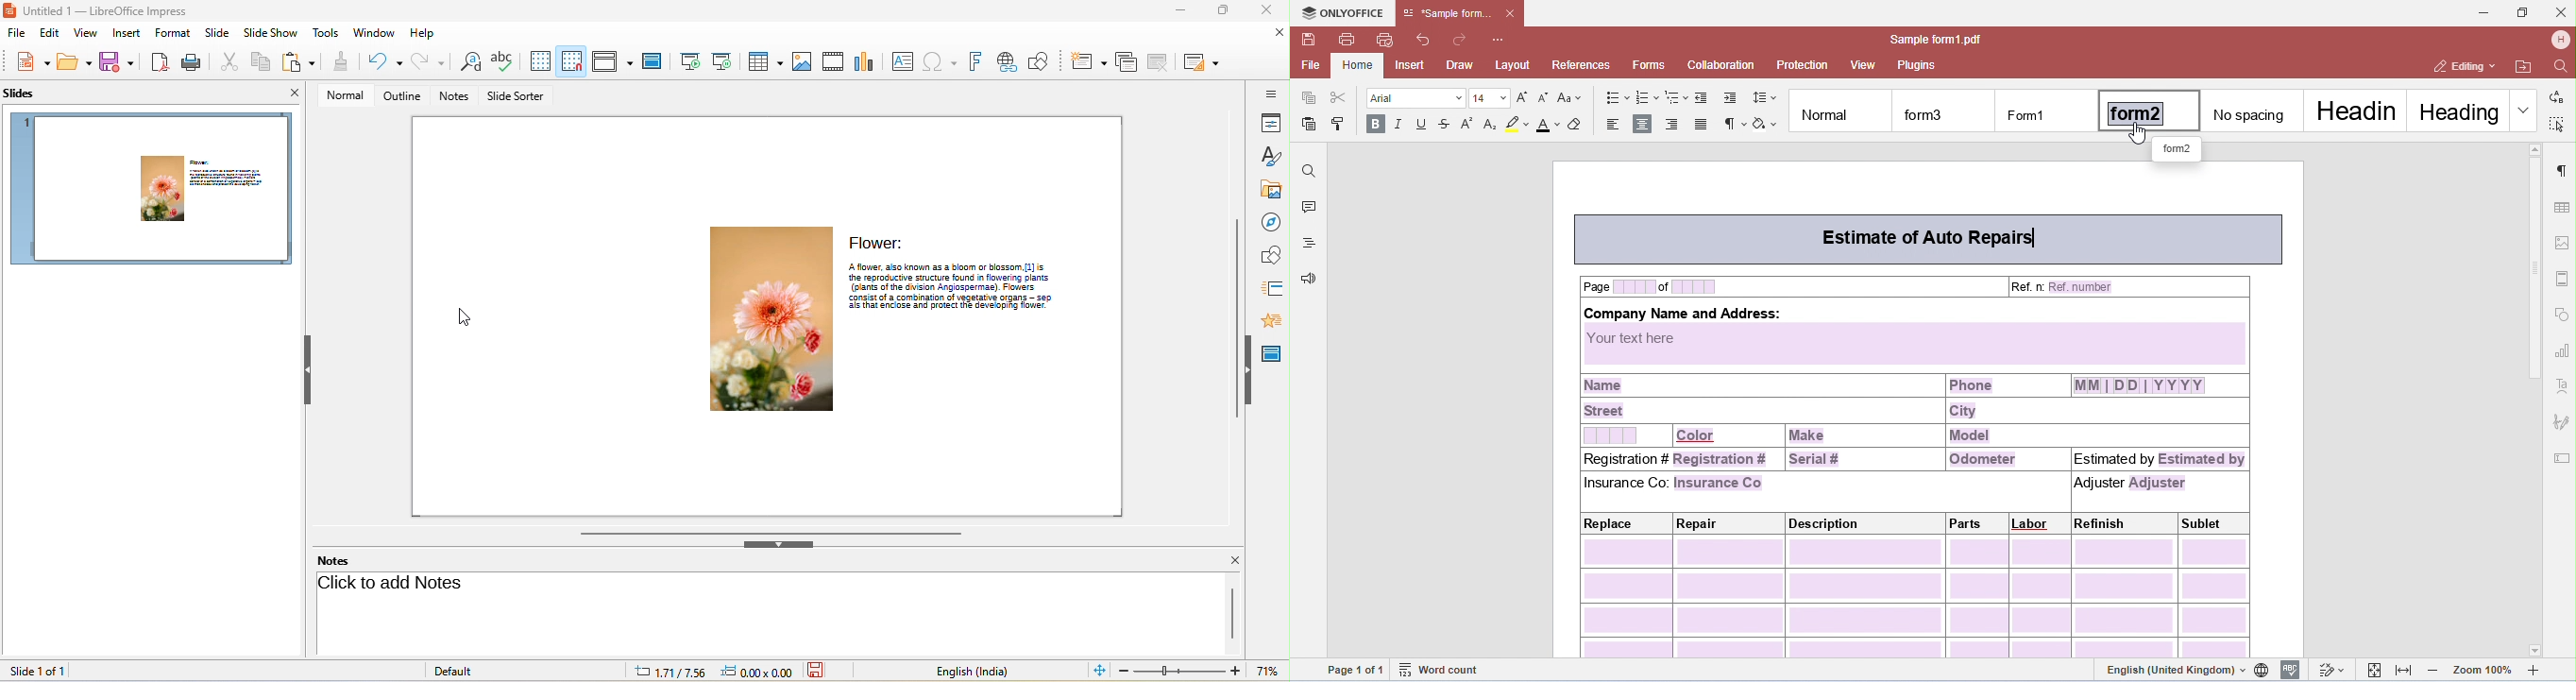  I want to click on special character, so click(941, 60).